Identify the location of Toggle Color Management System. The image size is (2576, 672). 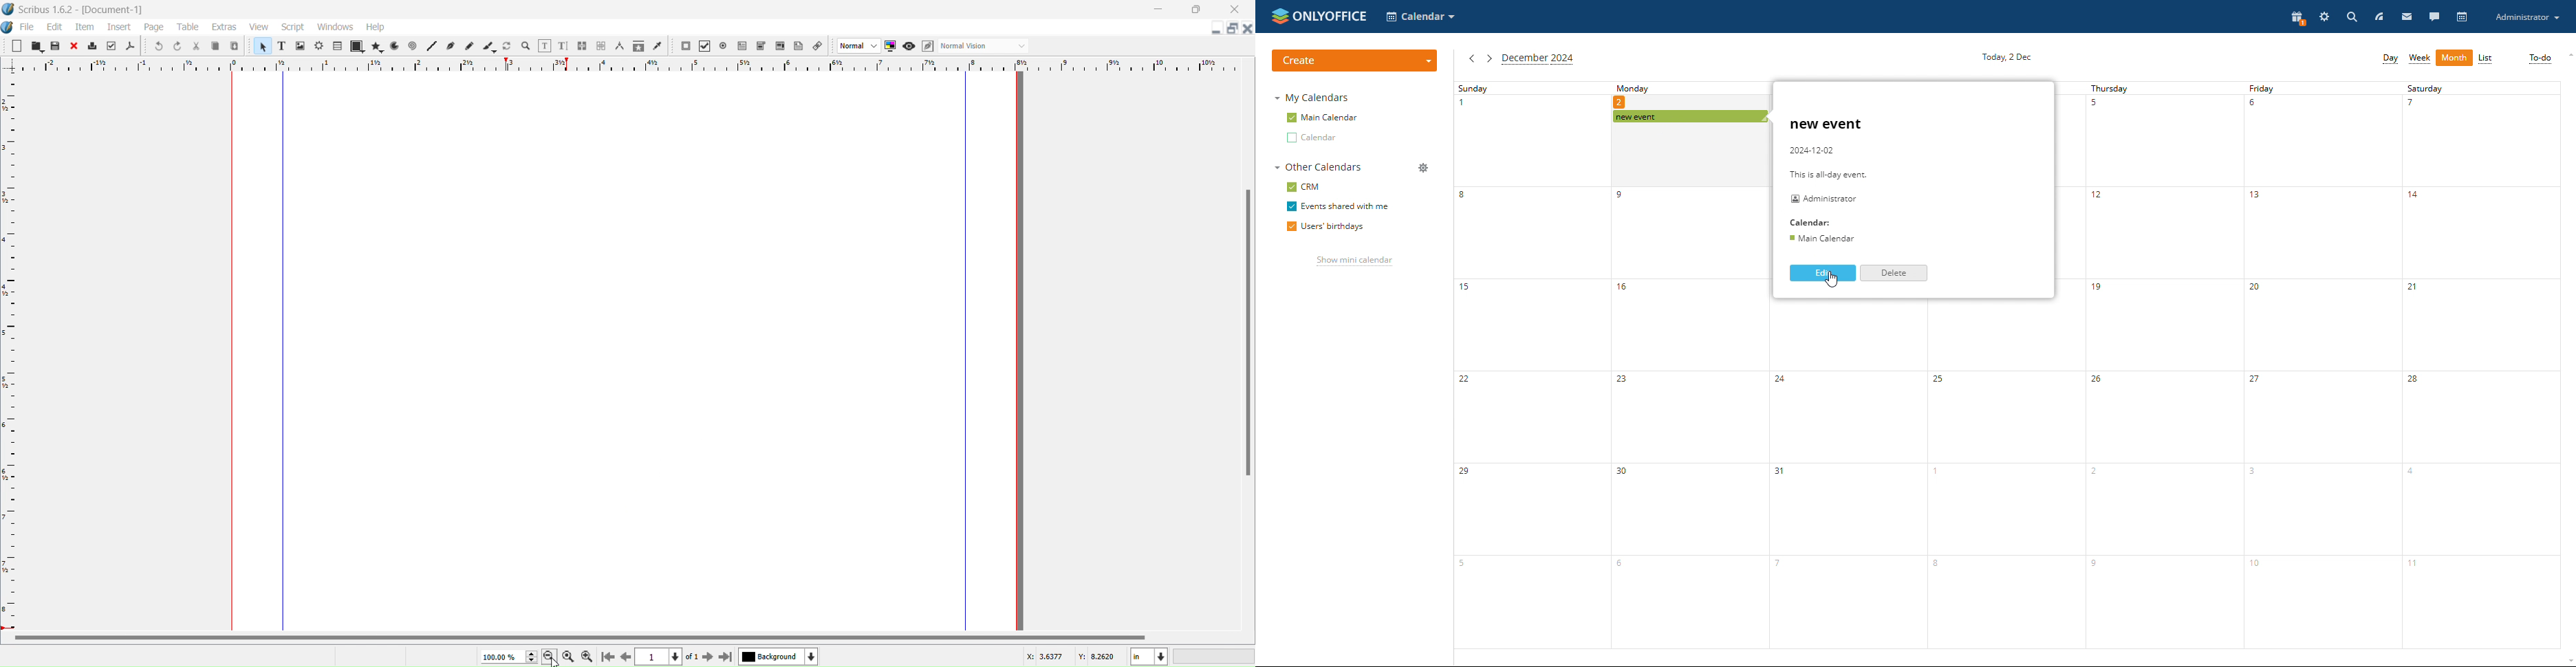
(890, 46).